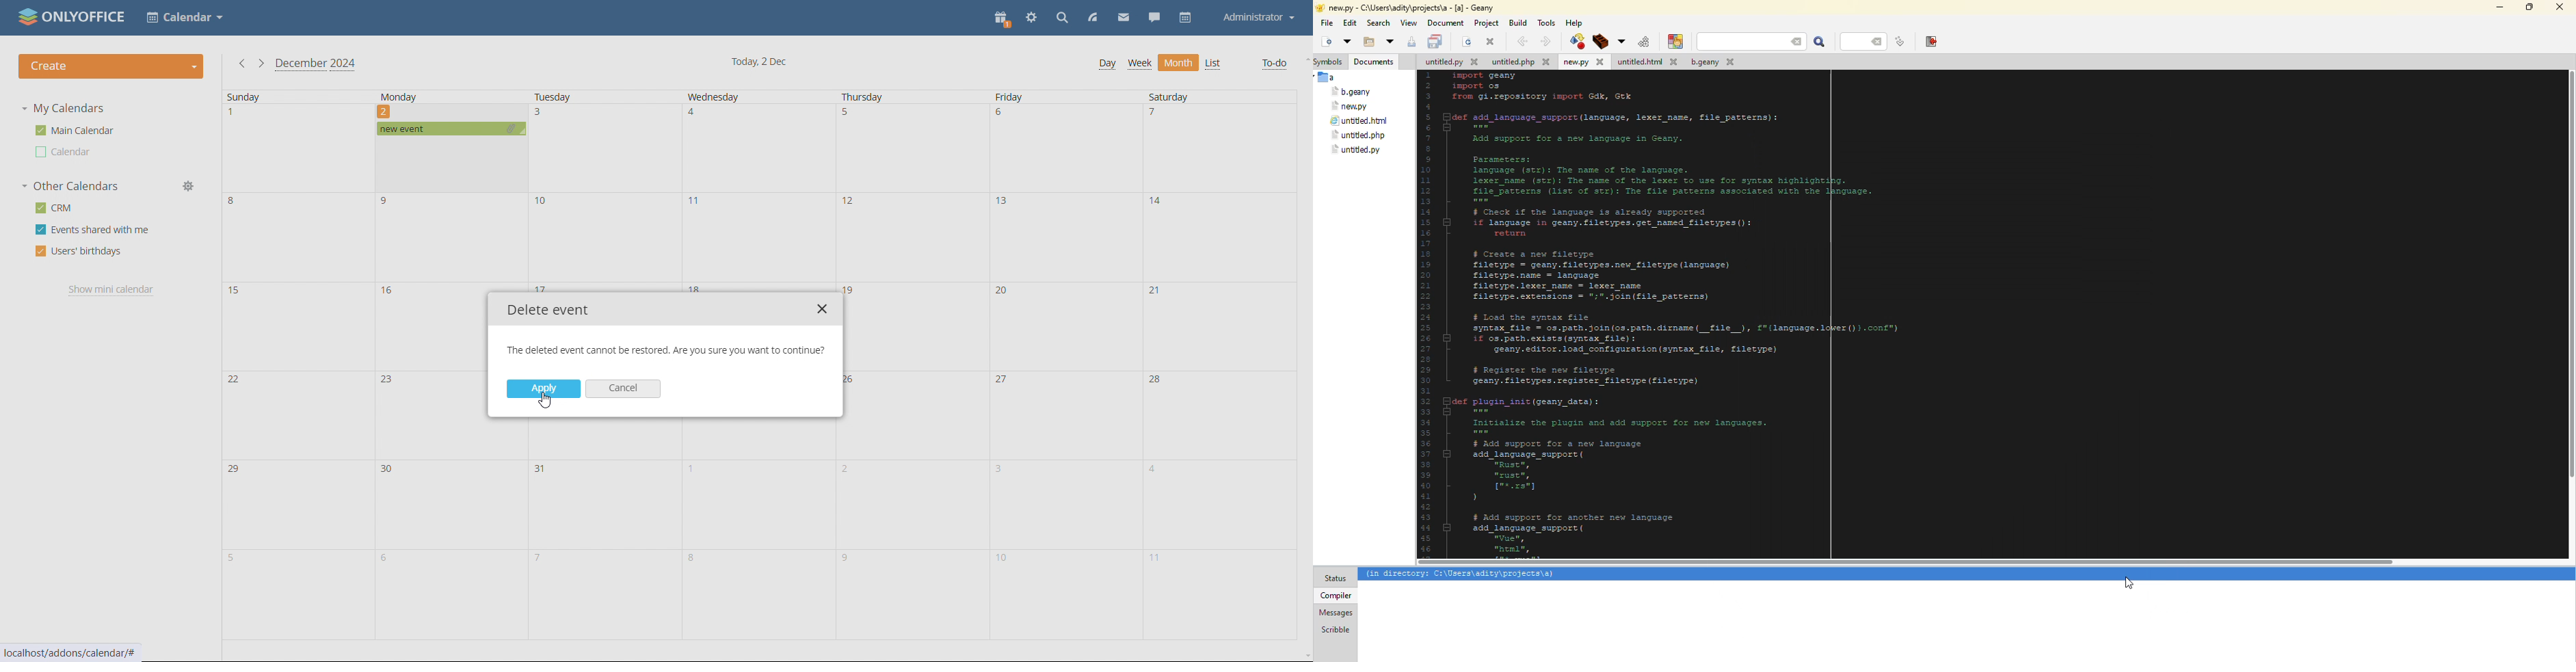  I want to click on manage, so click(188, 186).